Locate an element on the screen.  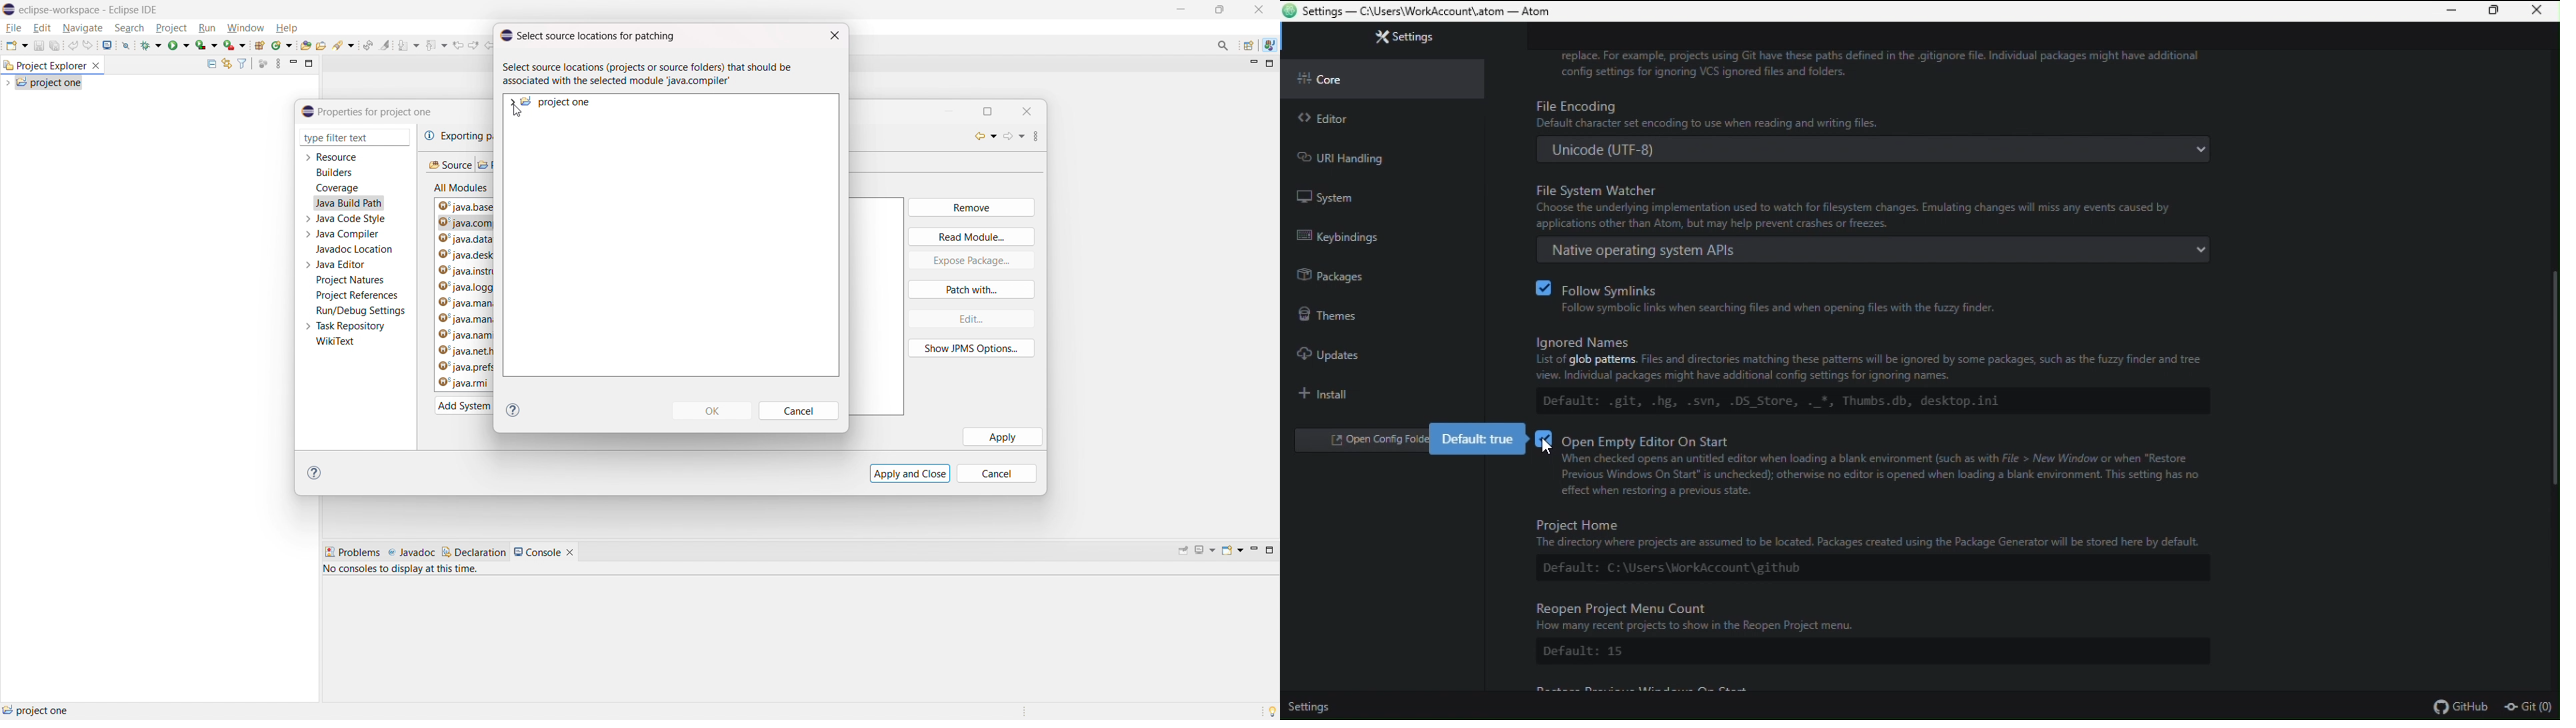
Url handling is located at coordinates (1350, 155).